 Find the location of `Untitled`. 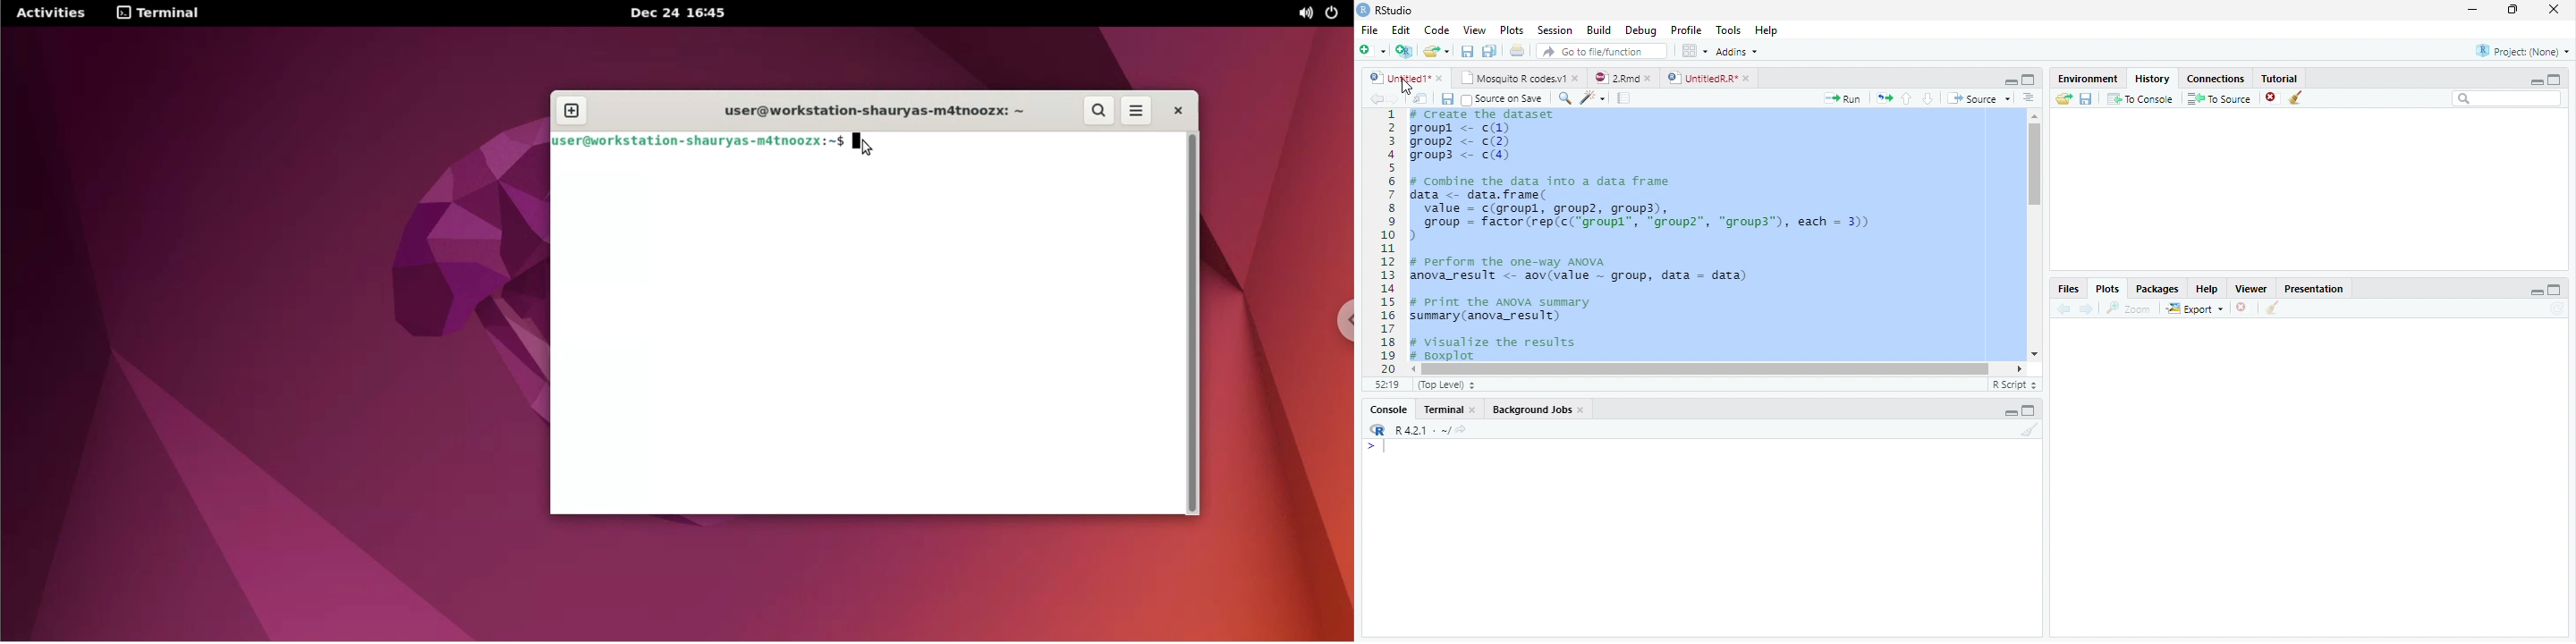

Untitled is located at coordinates (1407, 78).